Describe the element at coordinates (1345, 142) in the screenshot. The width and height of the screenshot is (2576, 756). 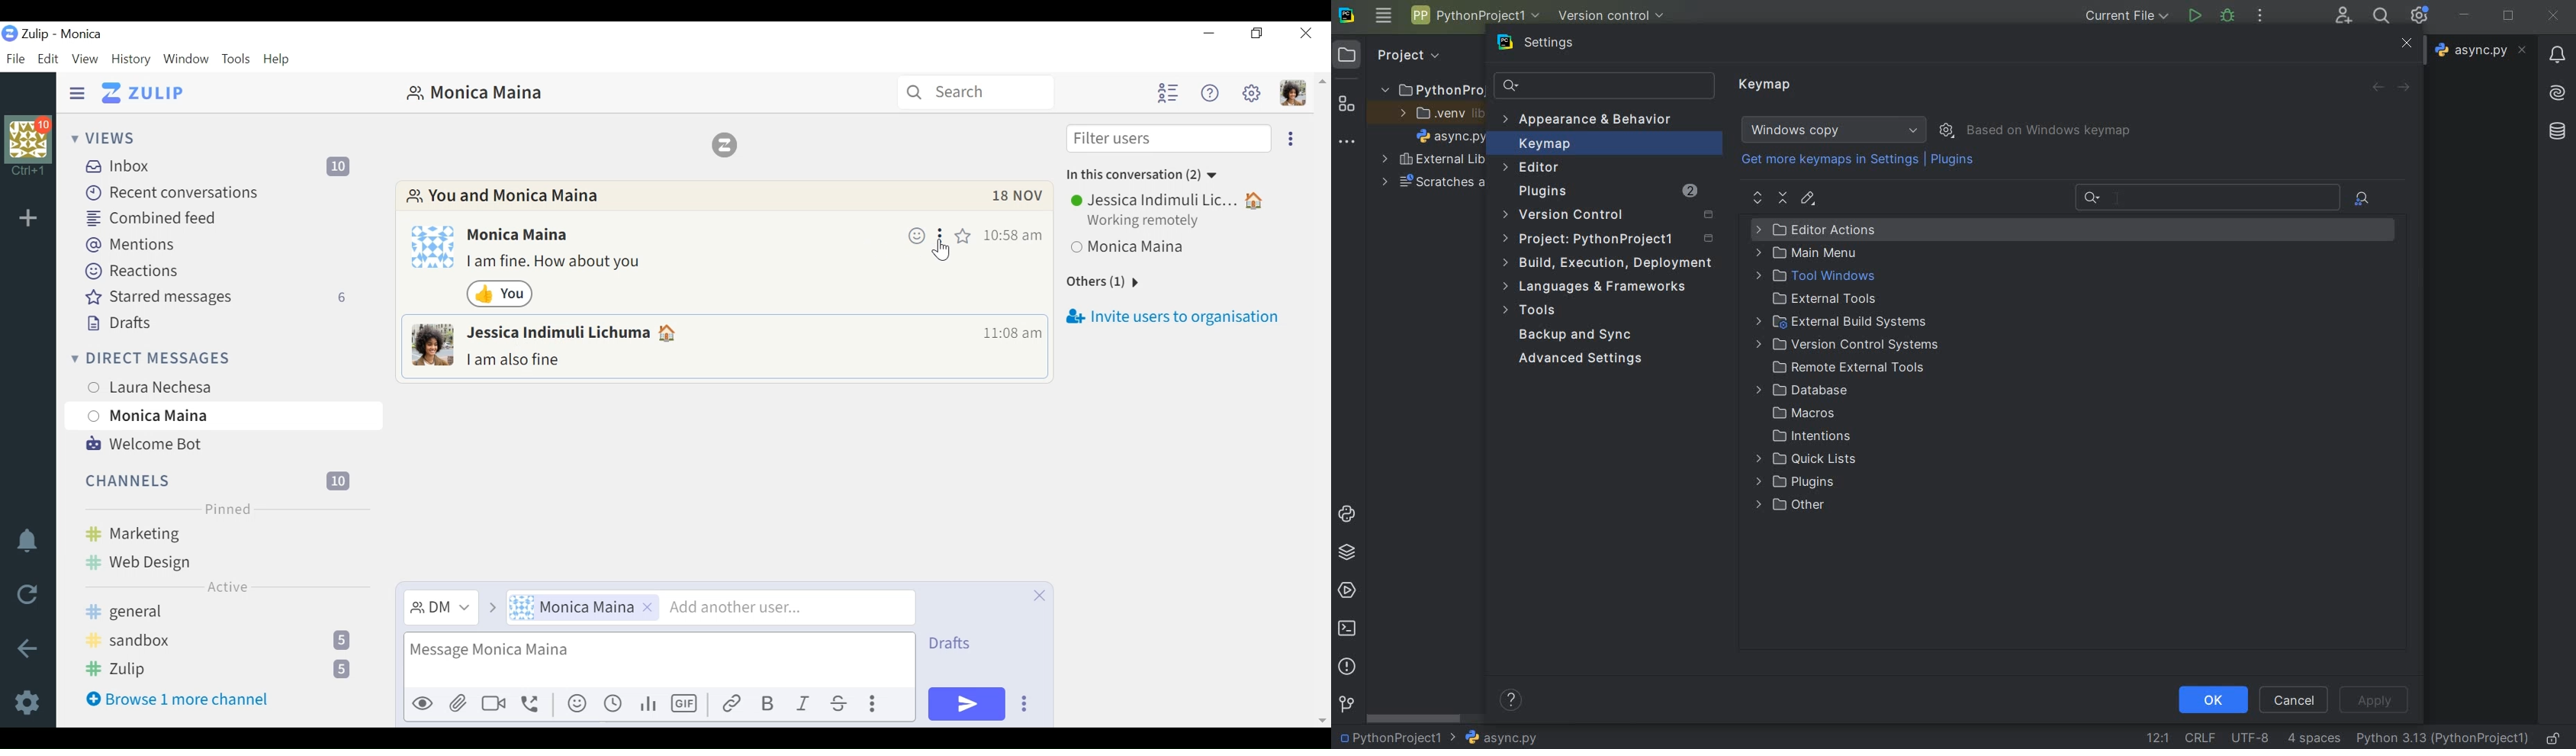
I see `more tool windows` at that location.